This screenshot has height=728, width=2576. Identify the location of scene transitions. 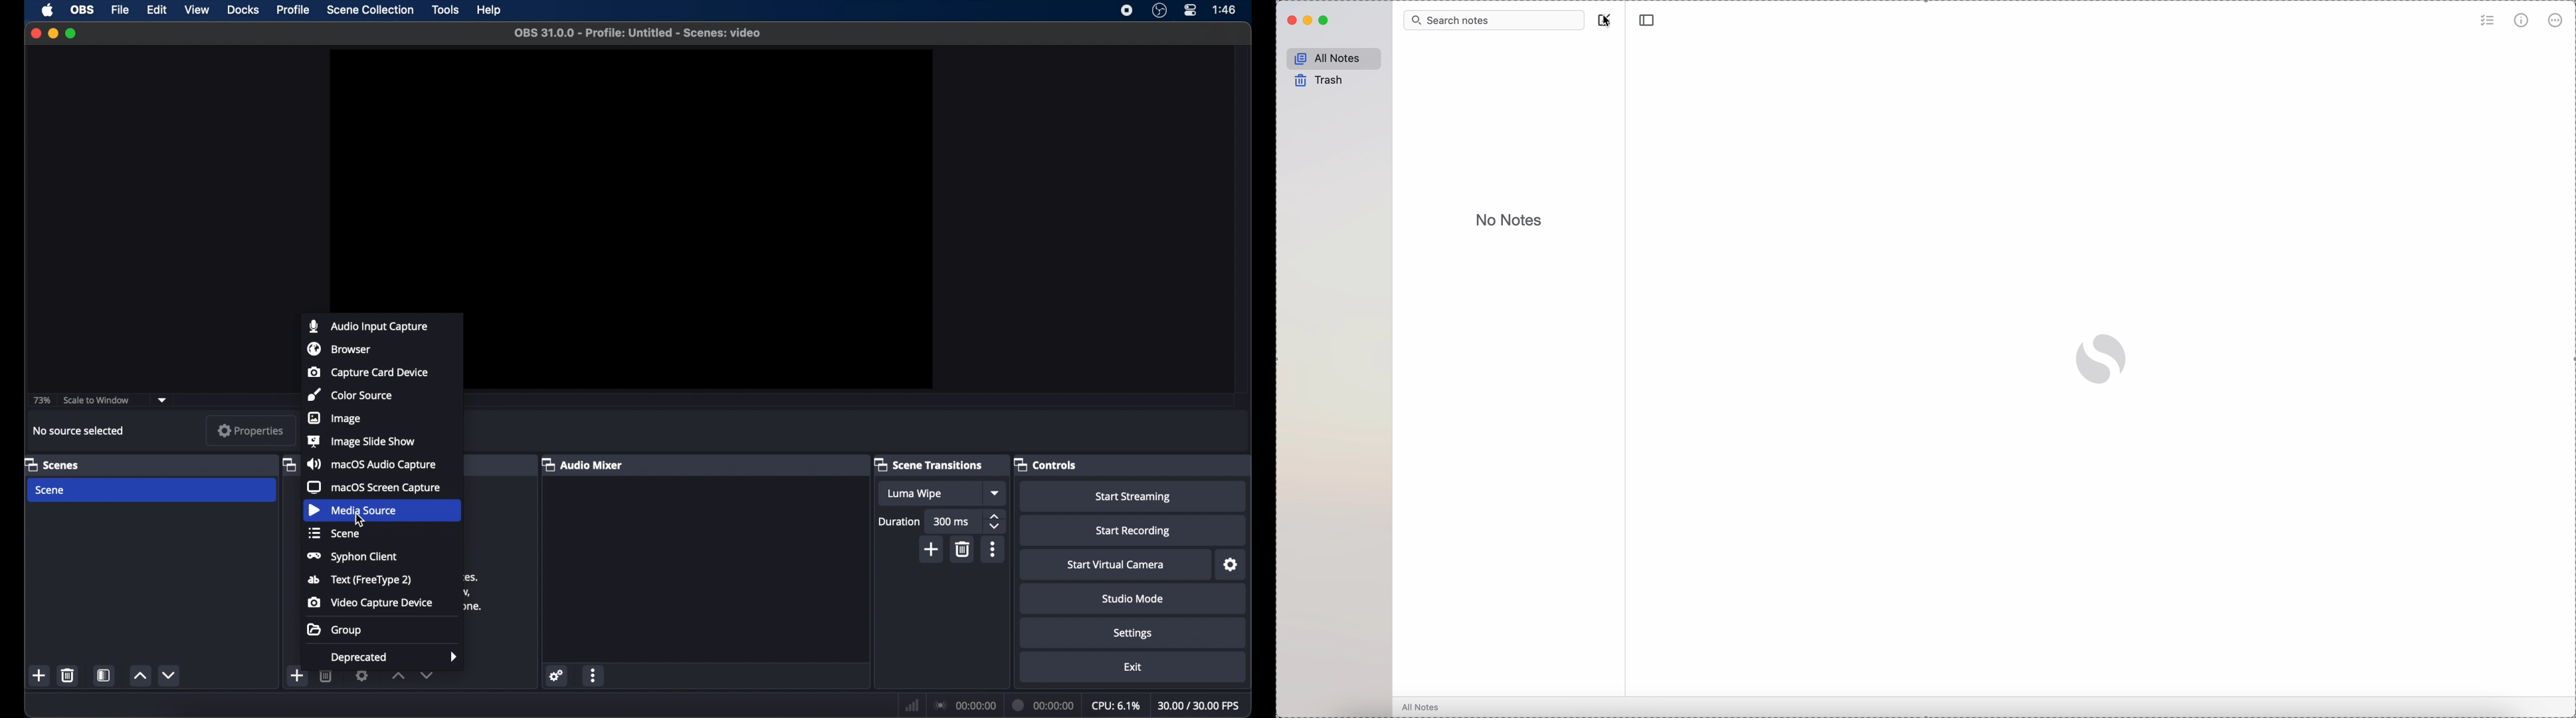
(928, 464).